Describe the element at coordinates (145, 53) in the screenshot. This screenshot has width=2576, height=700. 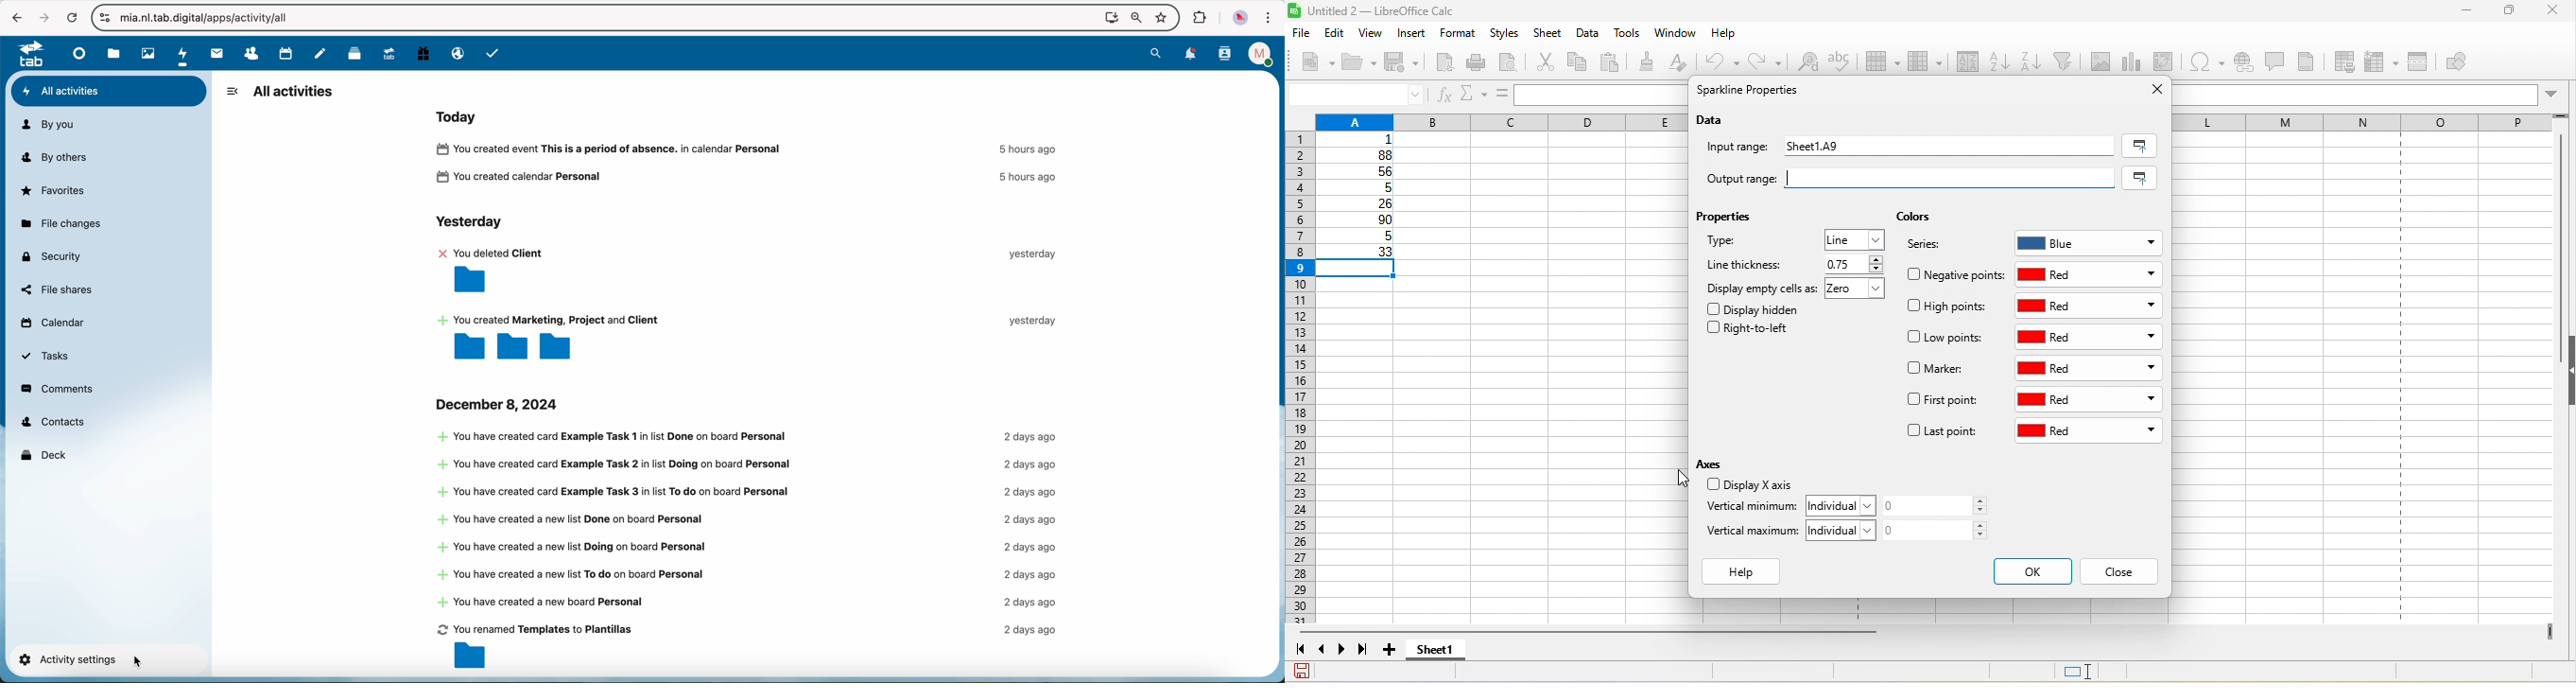
I see `photos` at that location.